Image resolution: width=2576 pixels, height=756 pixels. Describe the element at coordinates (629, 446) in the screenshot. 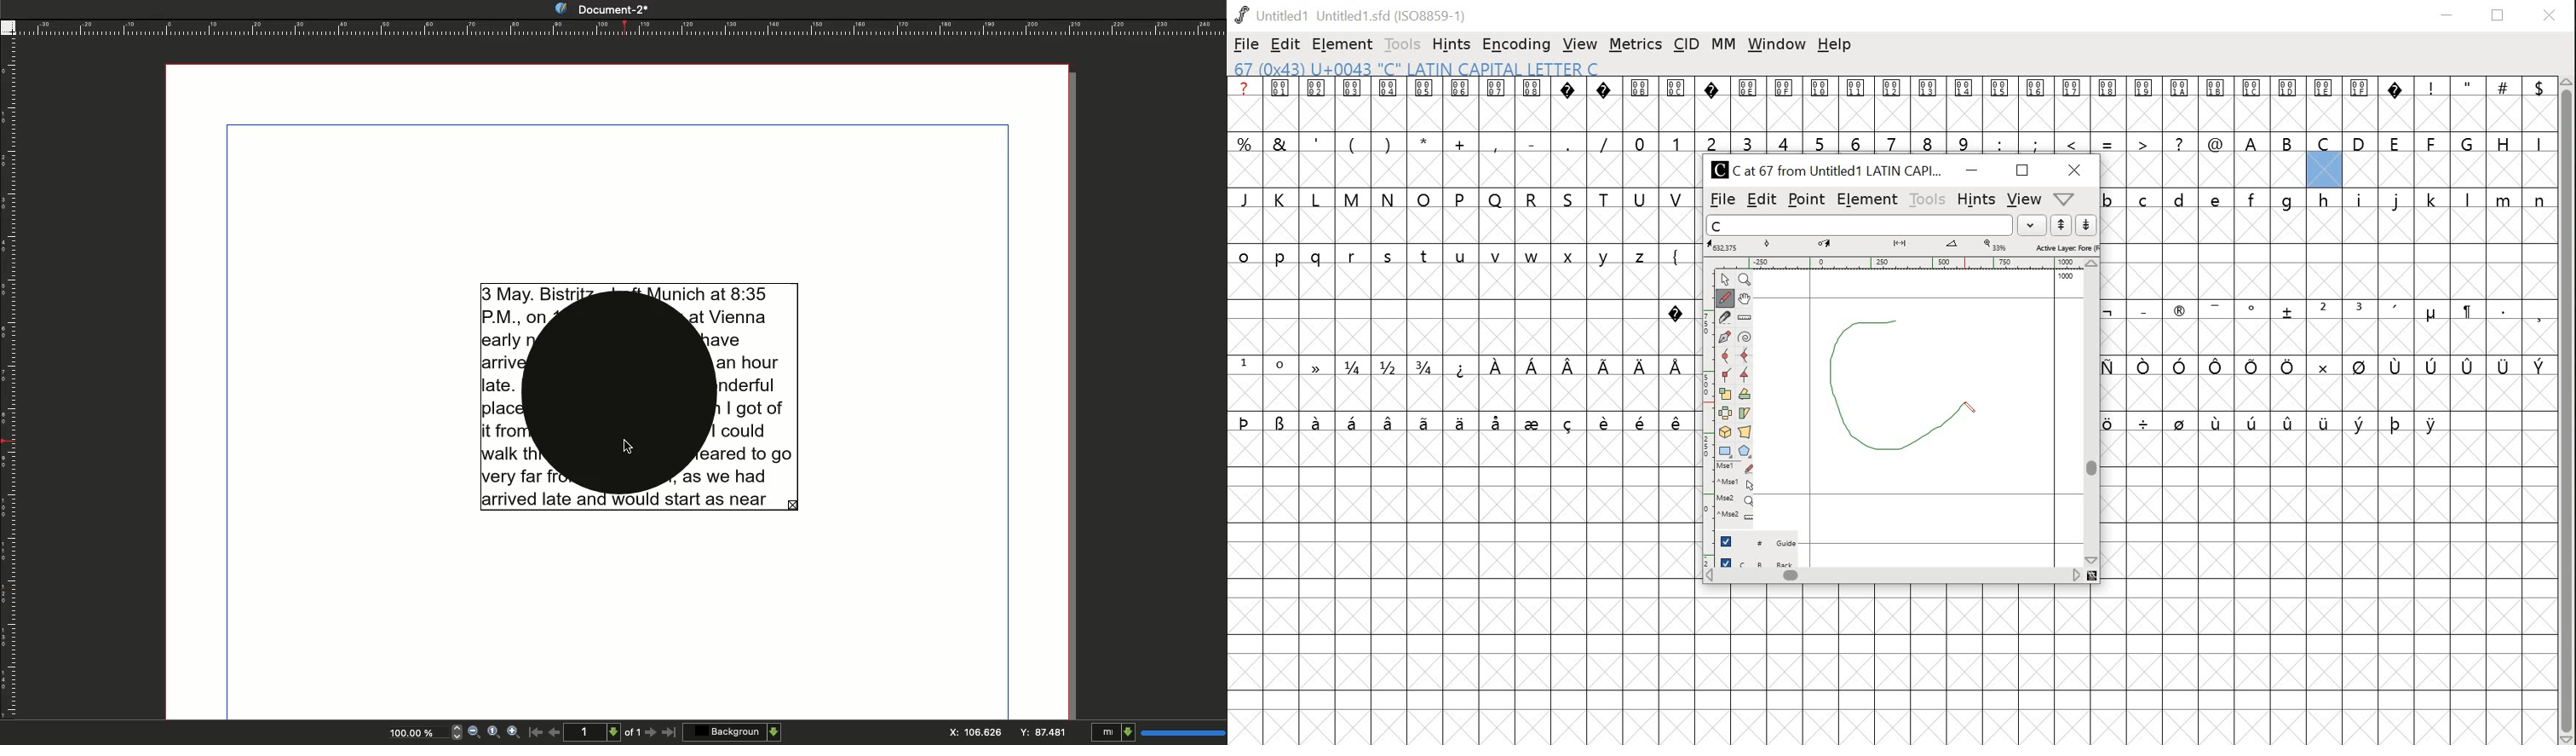

I see `cursor` at that location.